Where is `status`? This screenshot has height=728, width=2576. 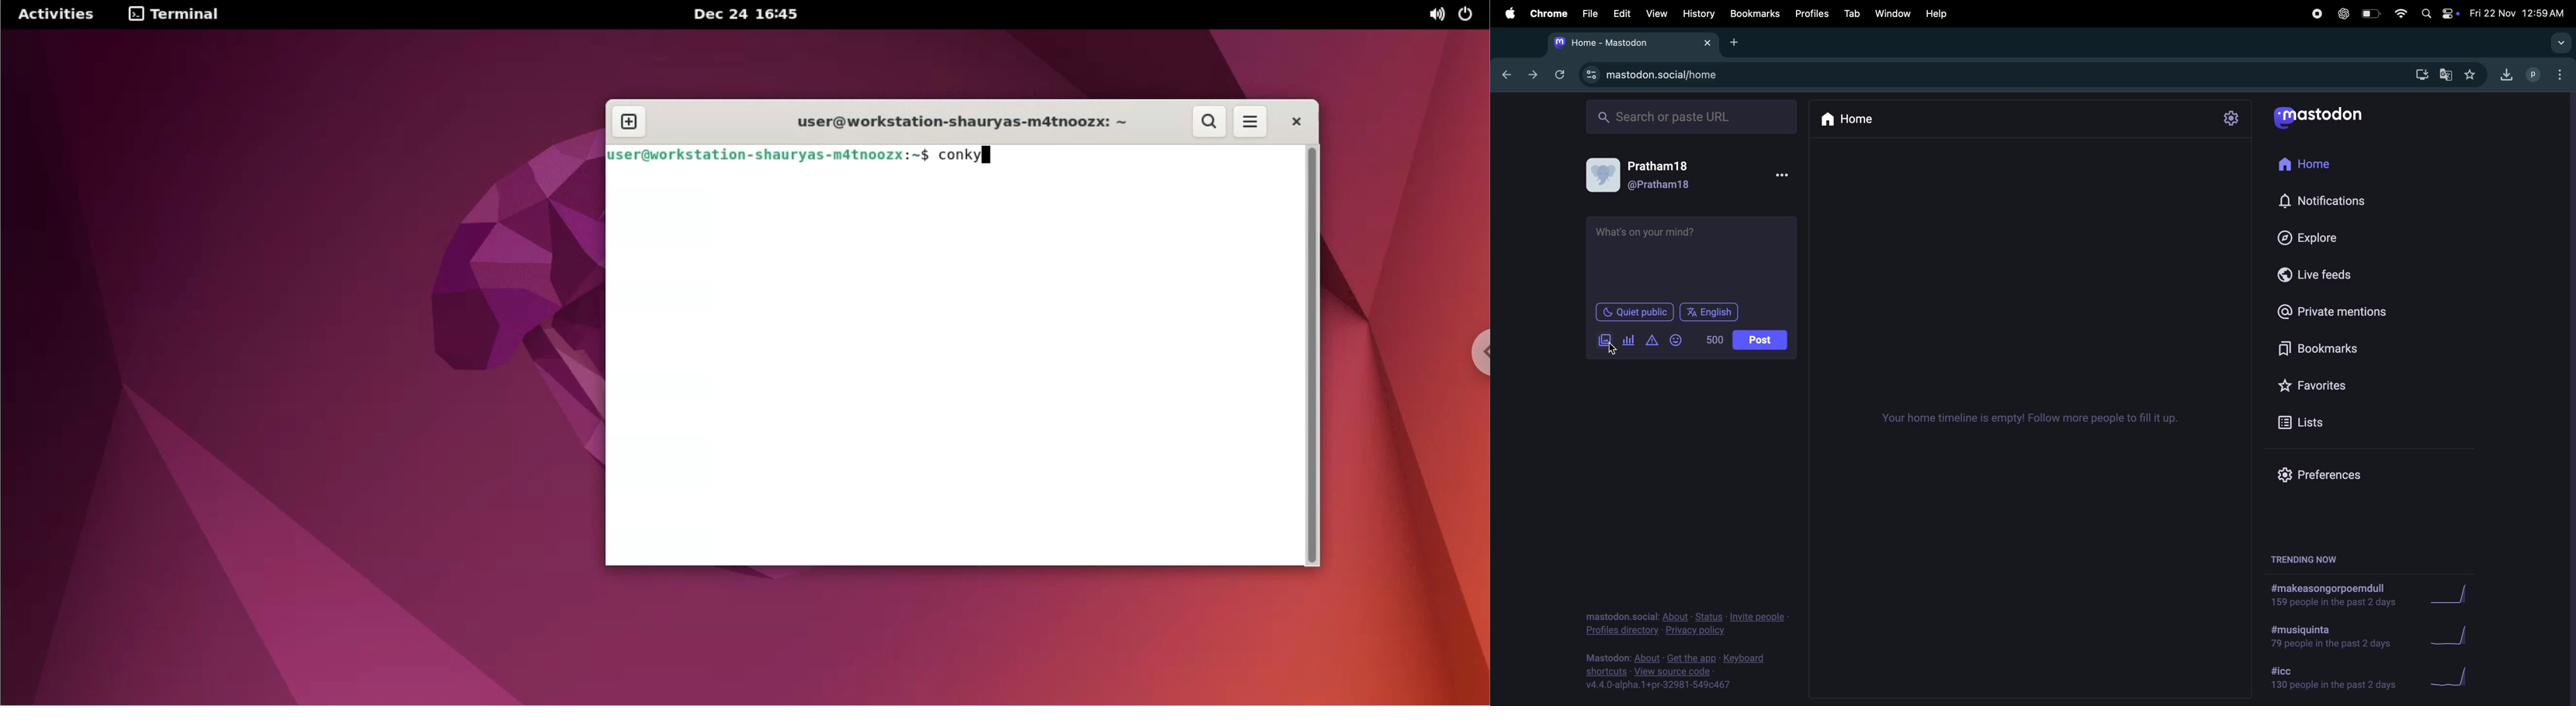
status is located at coordinates (1710, 617).